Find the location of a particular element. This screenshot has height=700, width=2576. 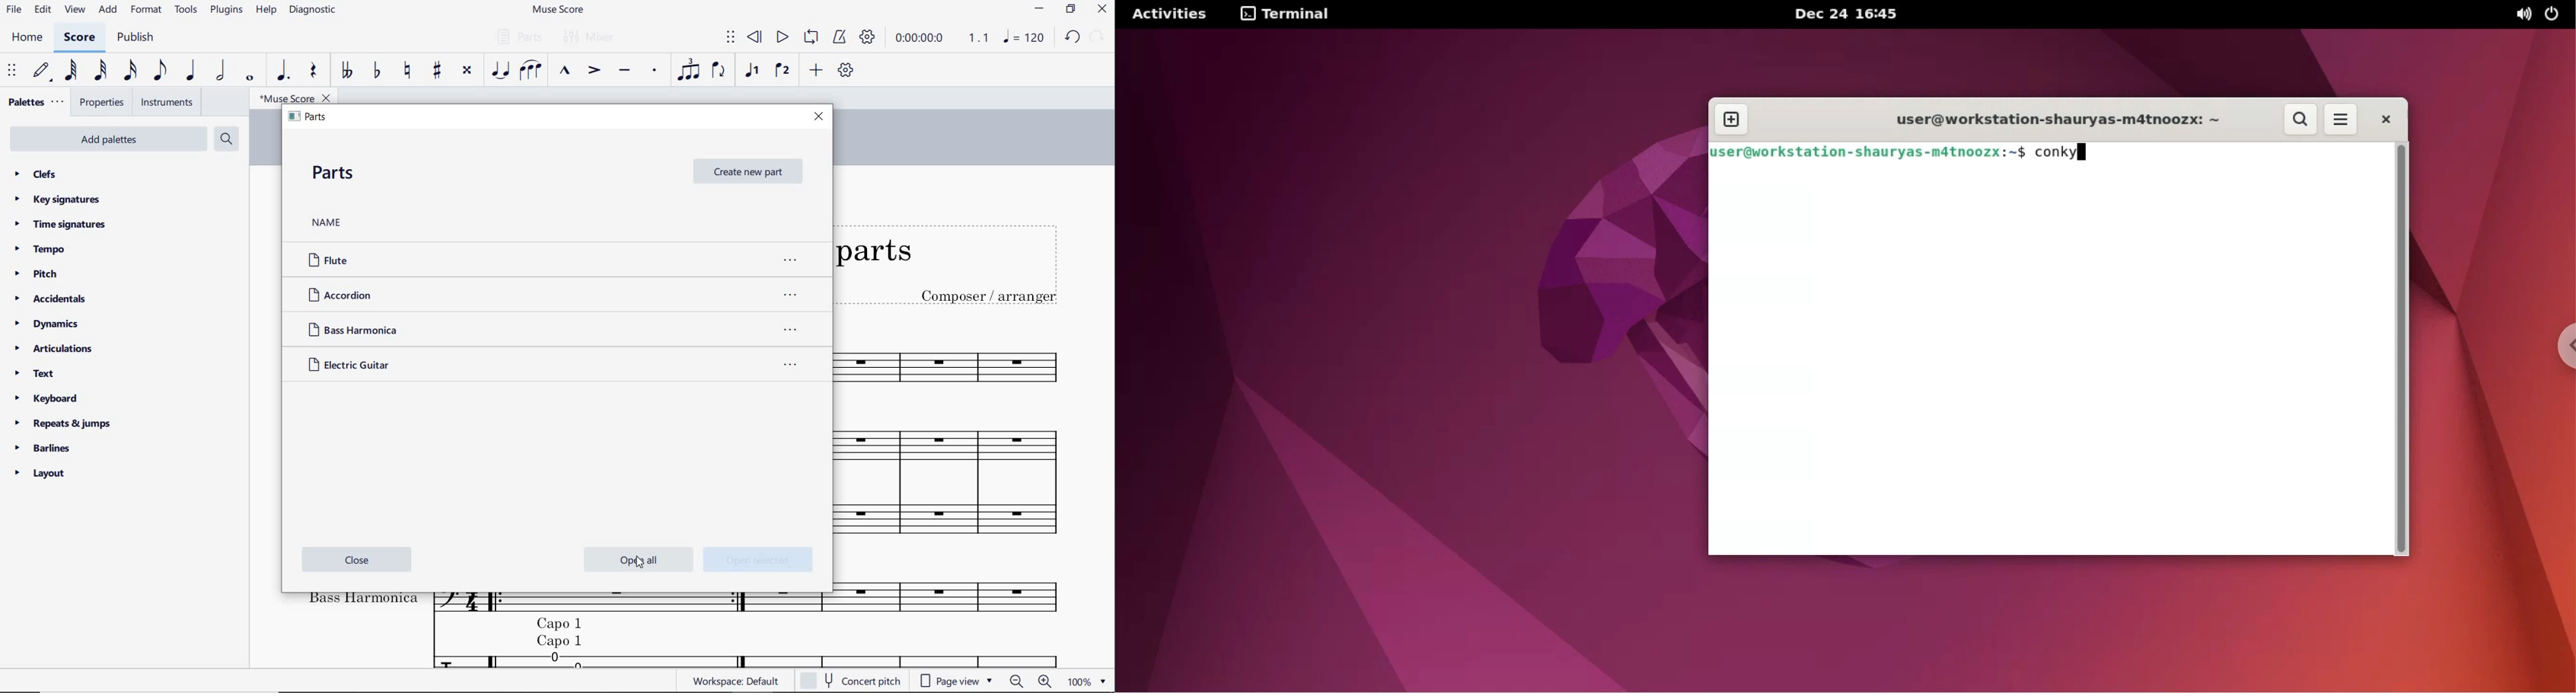

Title is located at coordinates (951, 264).